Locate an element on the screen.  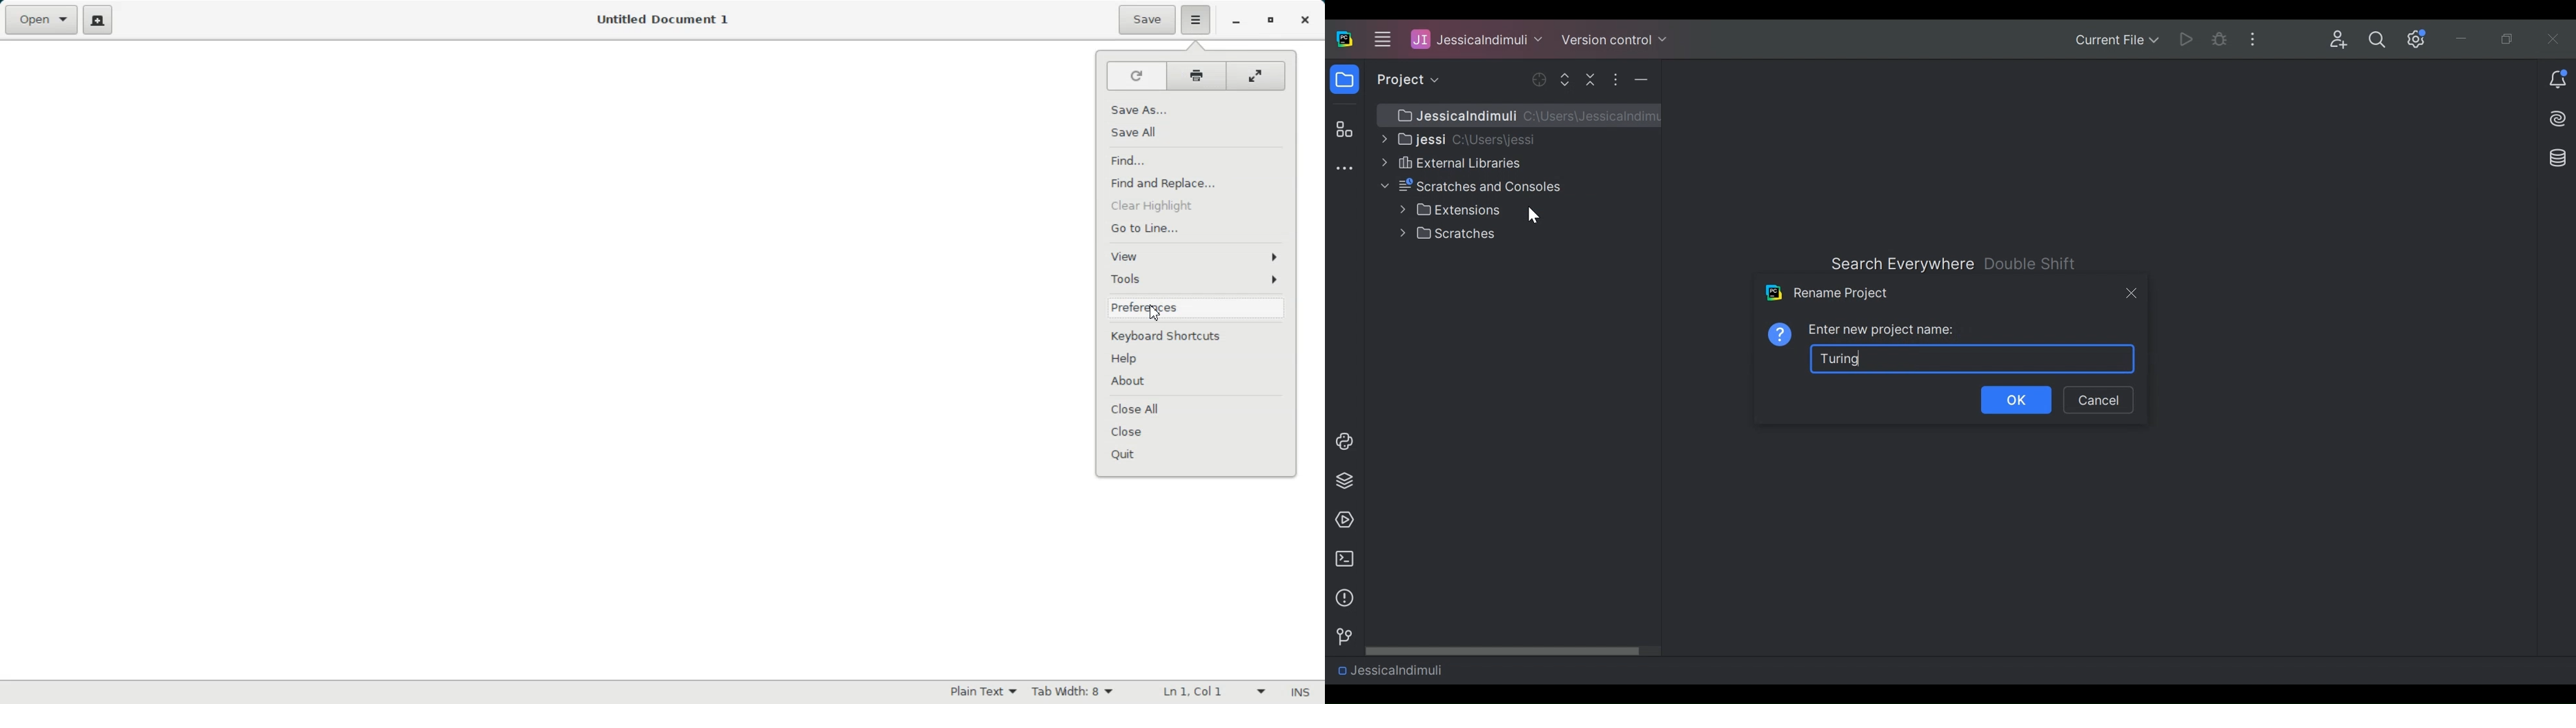
JessicaIndimuli is located at coordinates (1389, 669).